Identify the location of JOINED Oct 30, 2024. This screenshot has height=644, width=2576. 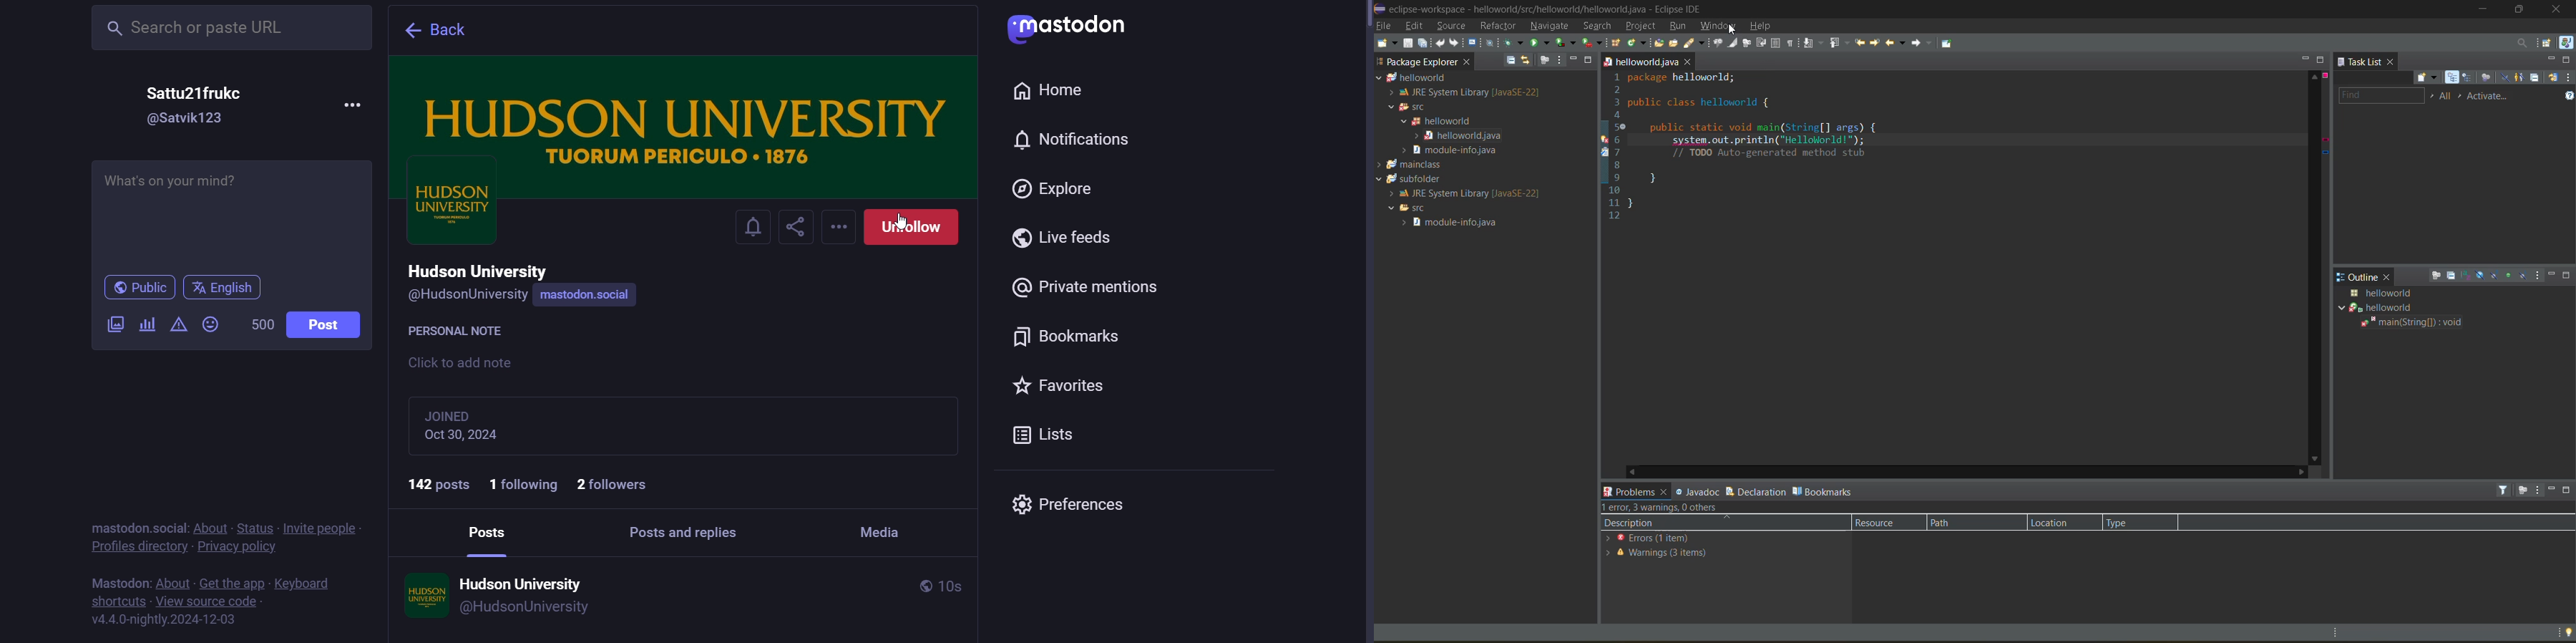
(490, 425).